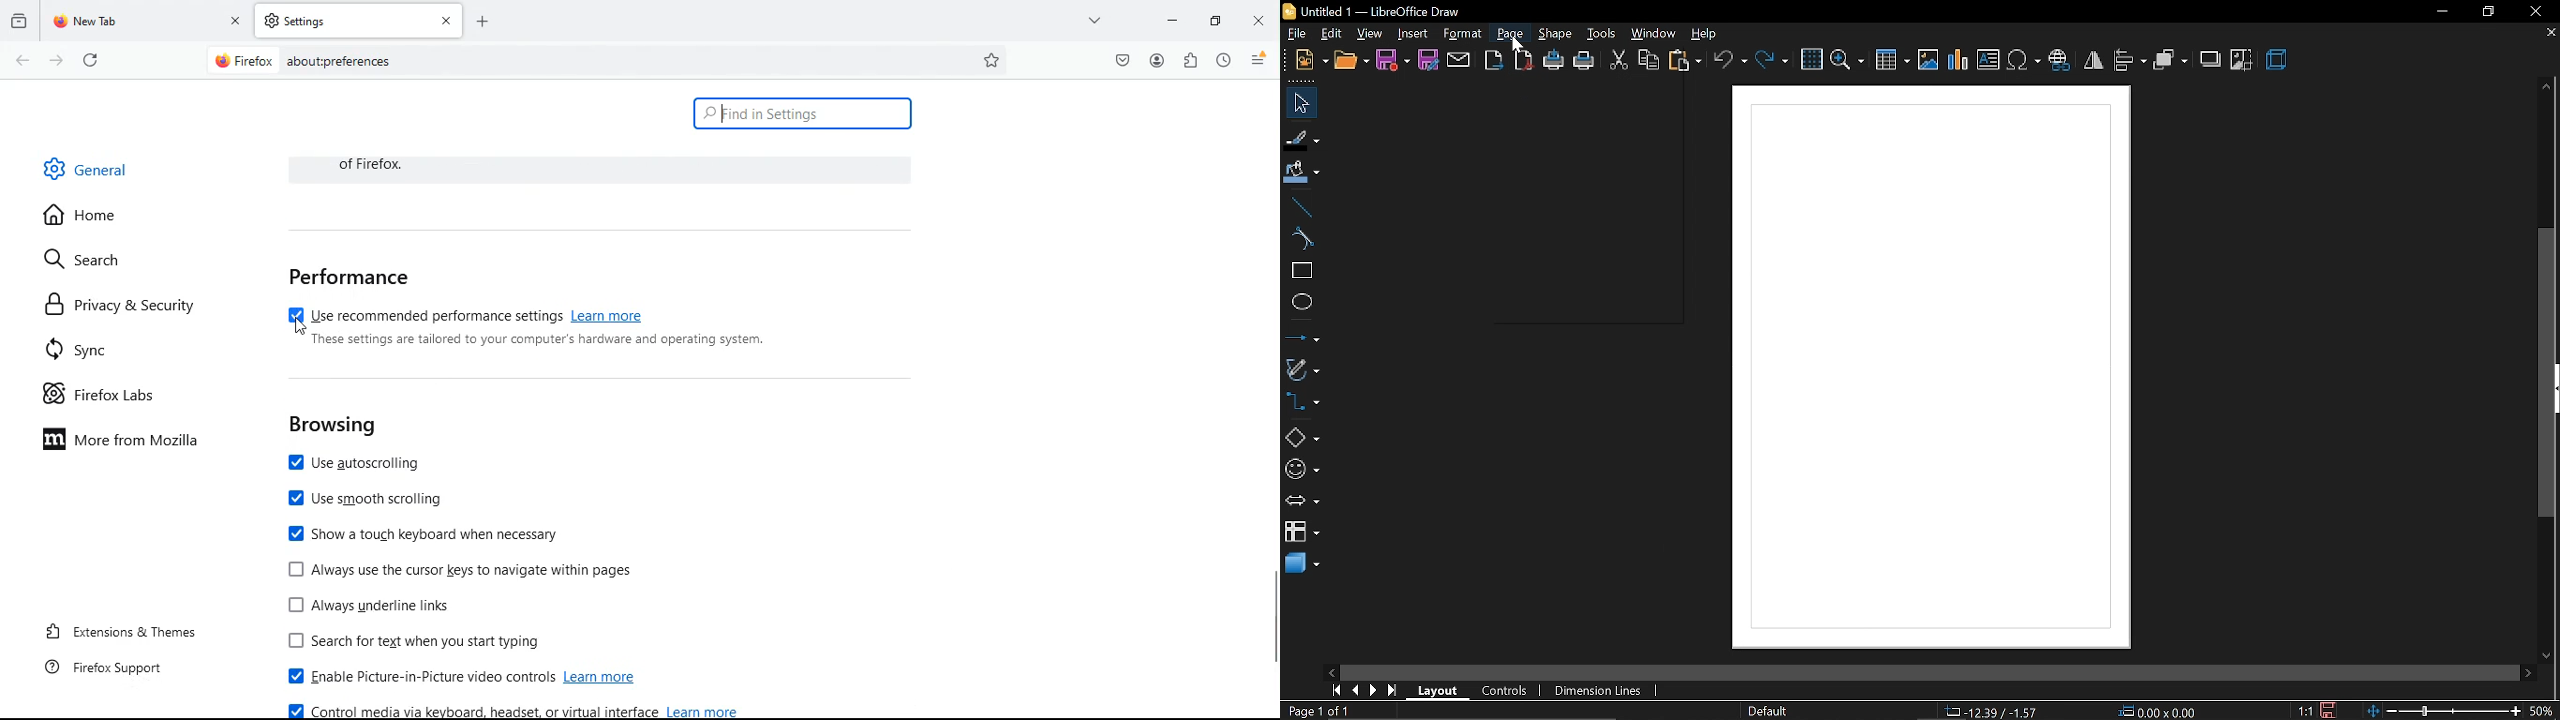 Image resolution: width=2576 pixels, height=728 pixels. Describe the element at coordinates (1303, 502) in the screenshot. I see `arrows` at that location.